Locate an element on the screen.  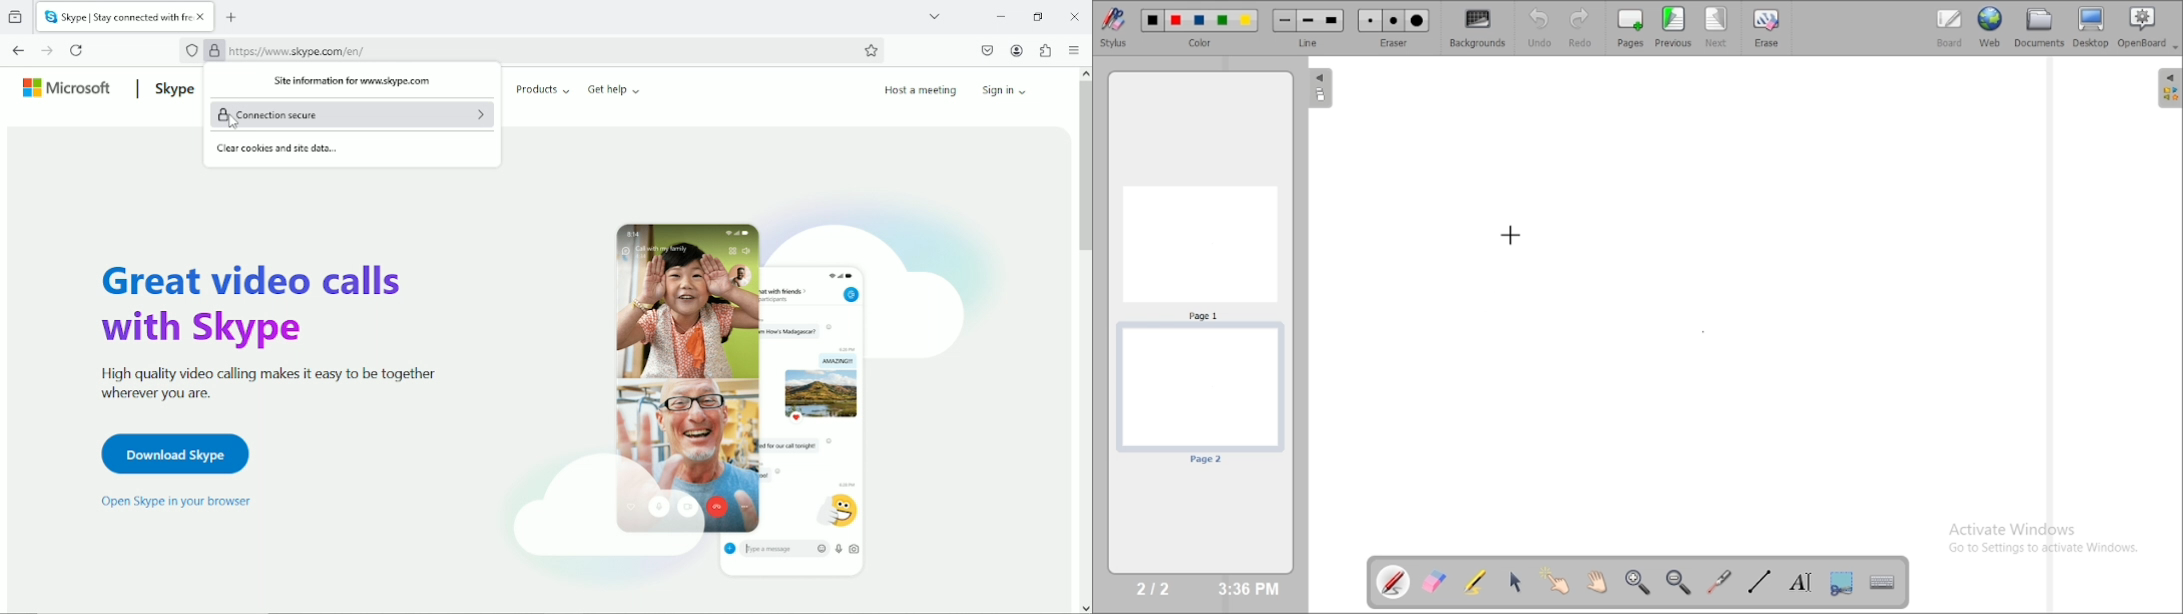
Connection secure is located at coordinates (352, 114).